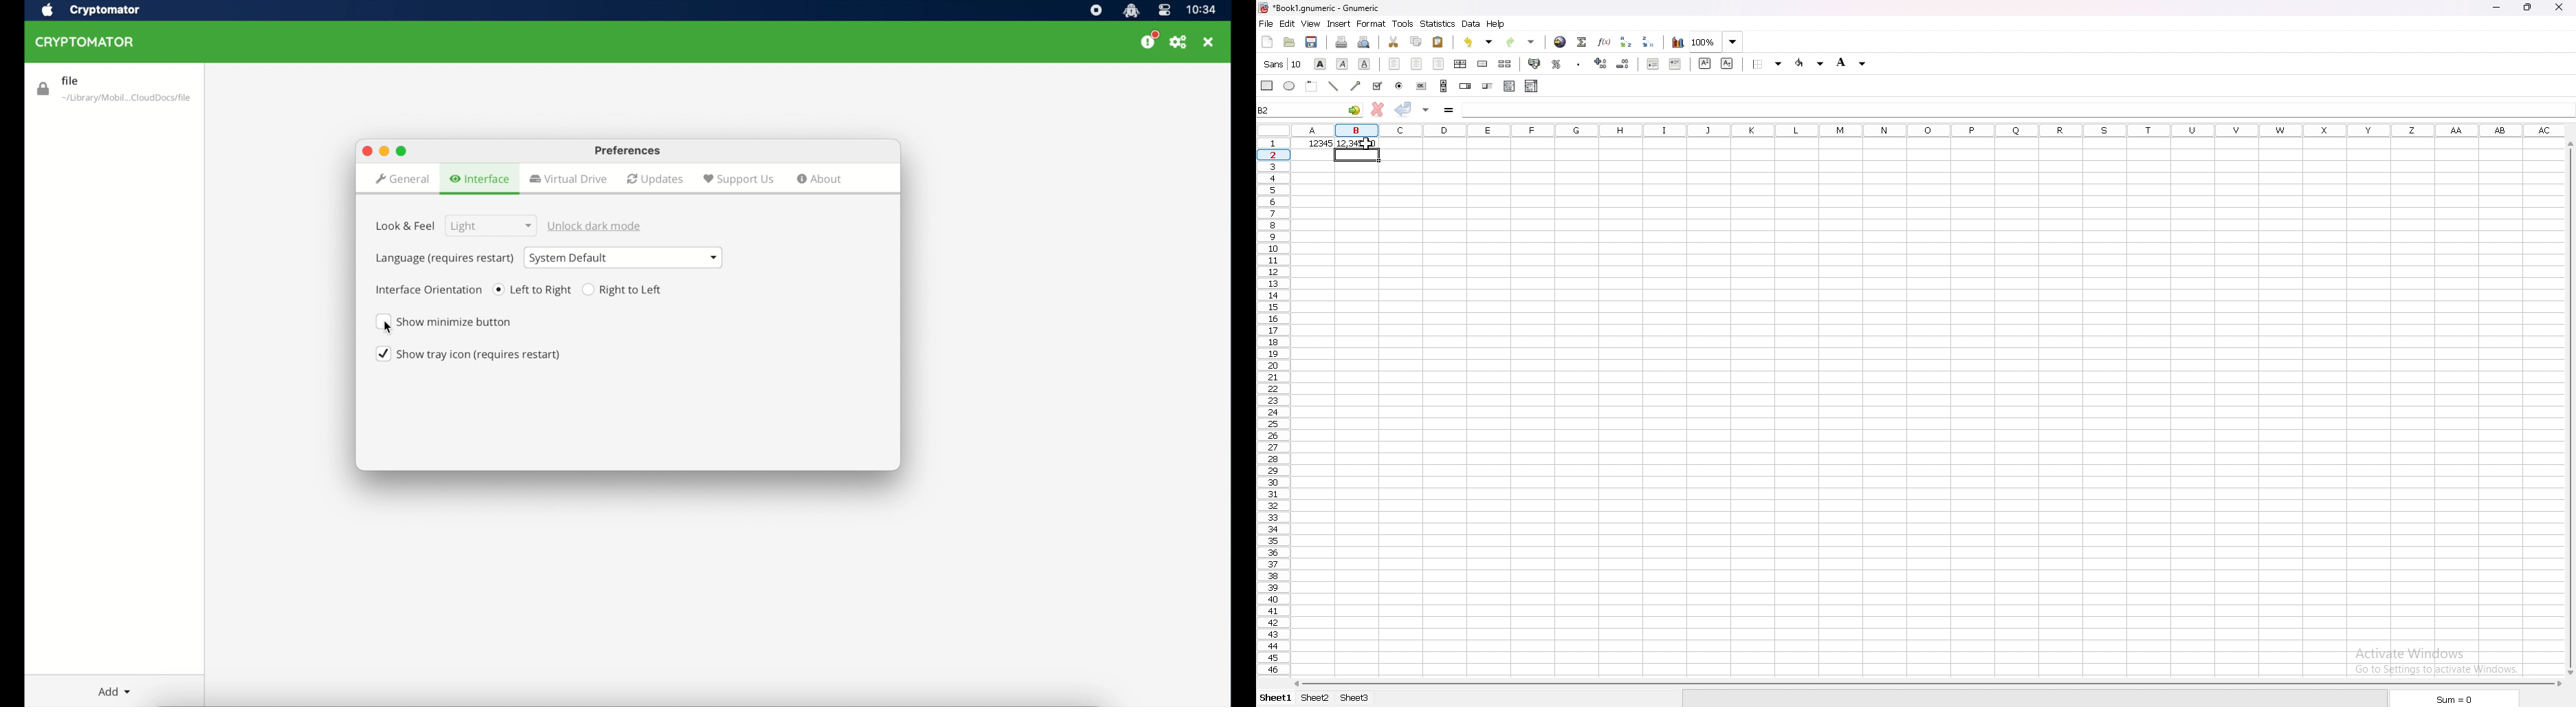 Image resolution: width=2576 pixels, height=728 pixels. What do you see at coordinates (1284, 64) in the screenshot?
I see `font` at bounding box center [1284, 64].